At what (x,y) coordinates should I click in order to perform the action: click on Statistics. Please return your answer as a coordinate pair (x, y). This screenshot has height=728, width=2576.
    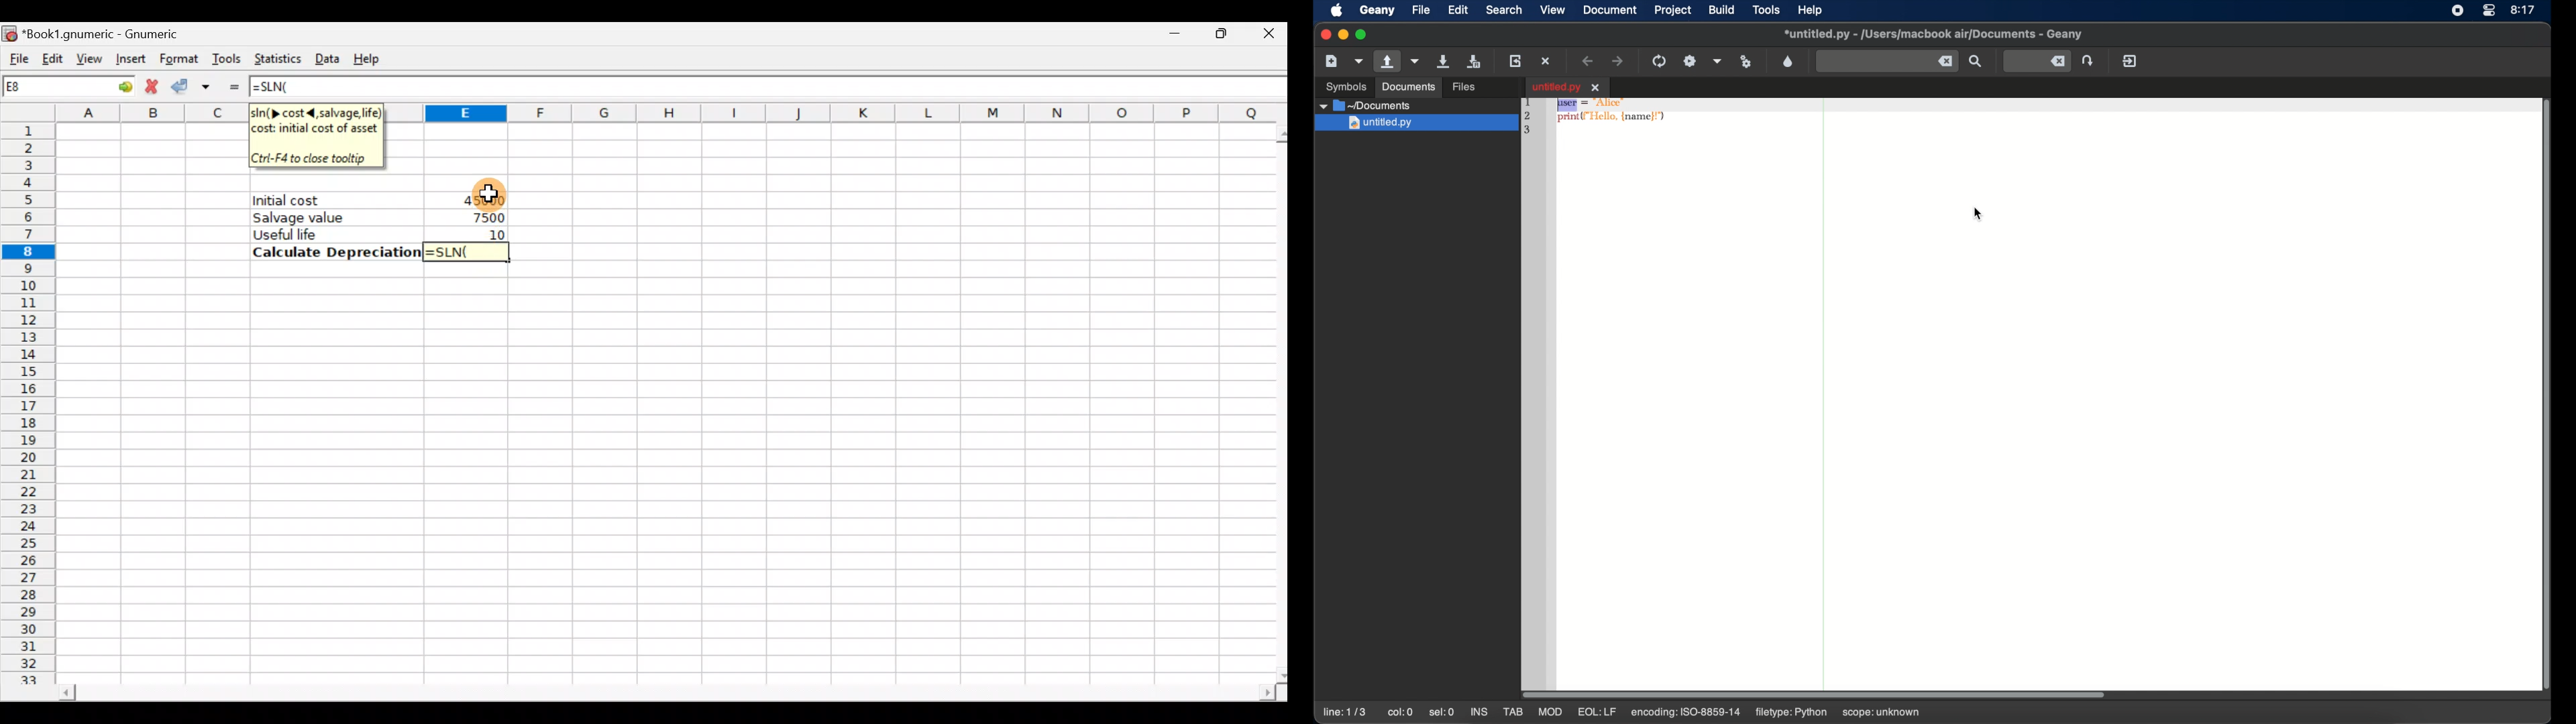
    Looking at the image, I should click on (277, 58).